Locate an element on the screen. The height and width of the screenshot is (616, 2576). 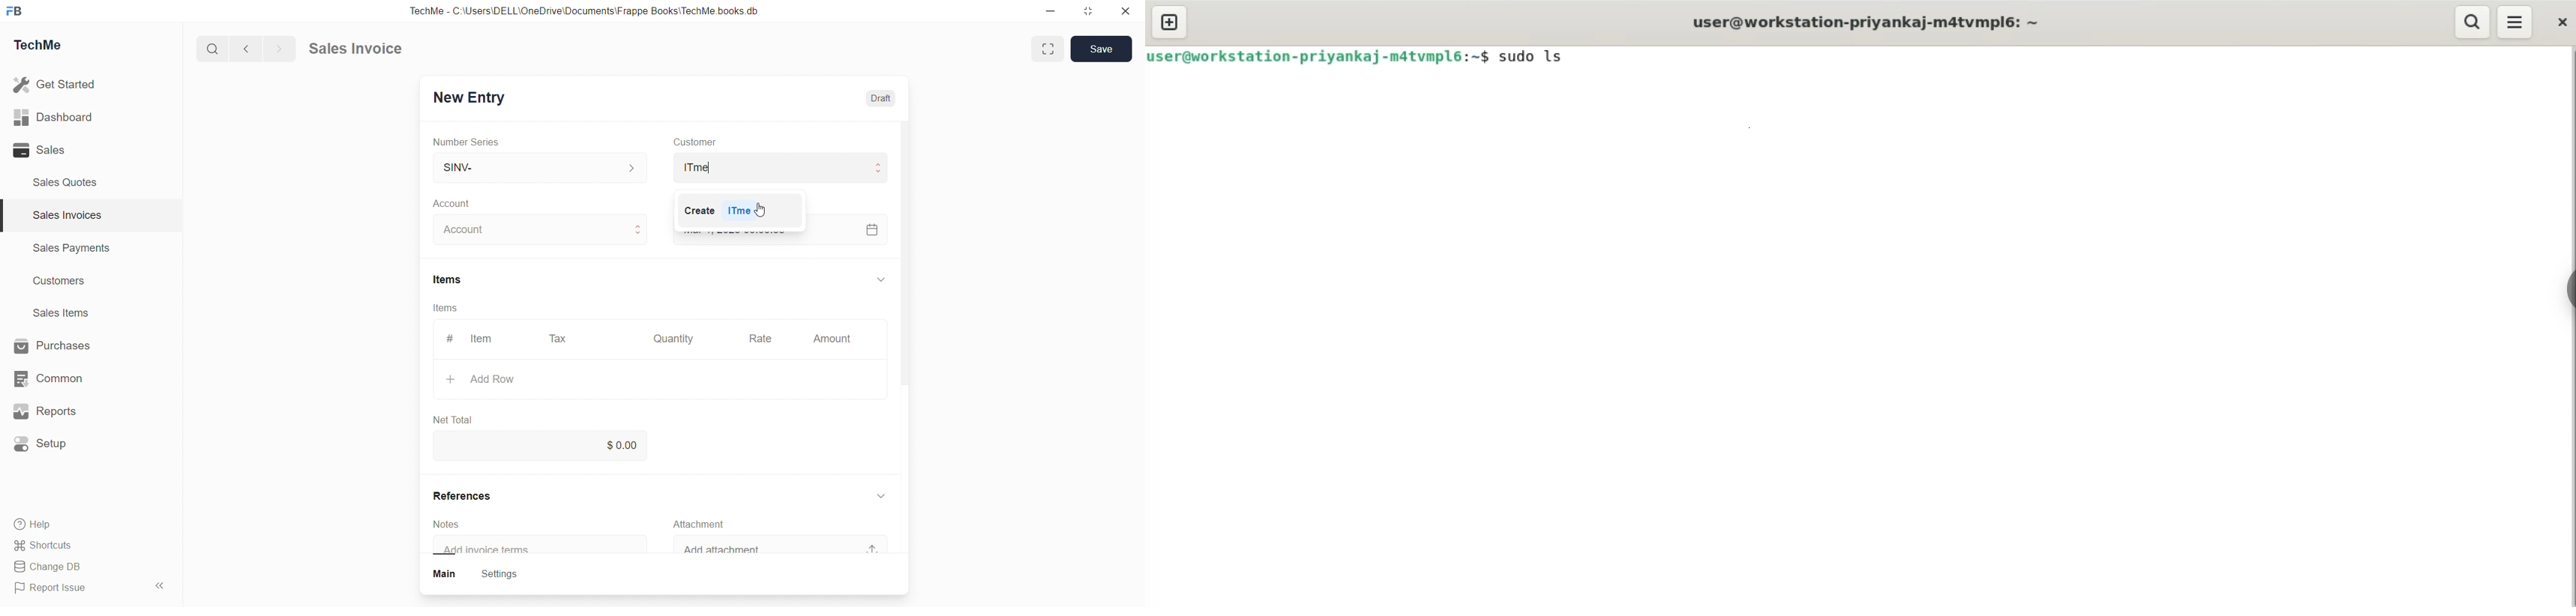
1Tme  is located at coordinates (744, 212).